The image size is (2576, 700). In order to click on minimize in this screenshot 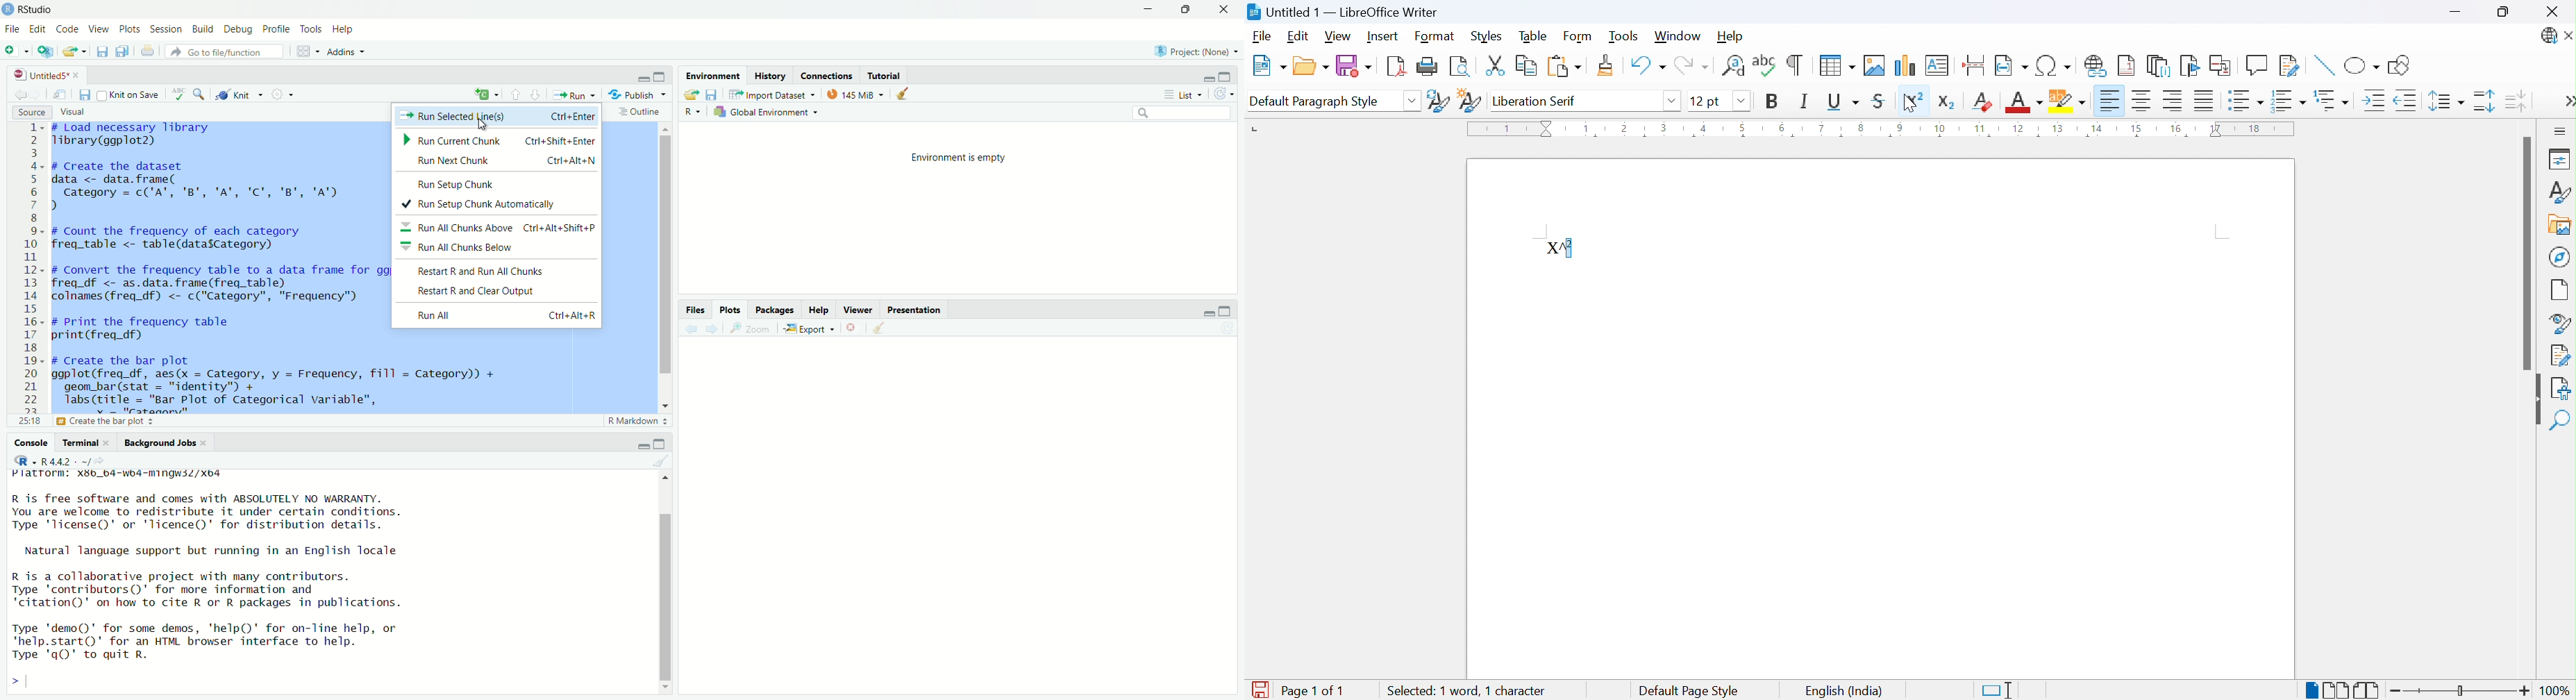, I will do `click(1207, 314)`.